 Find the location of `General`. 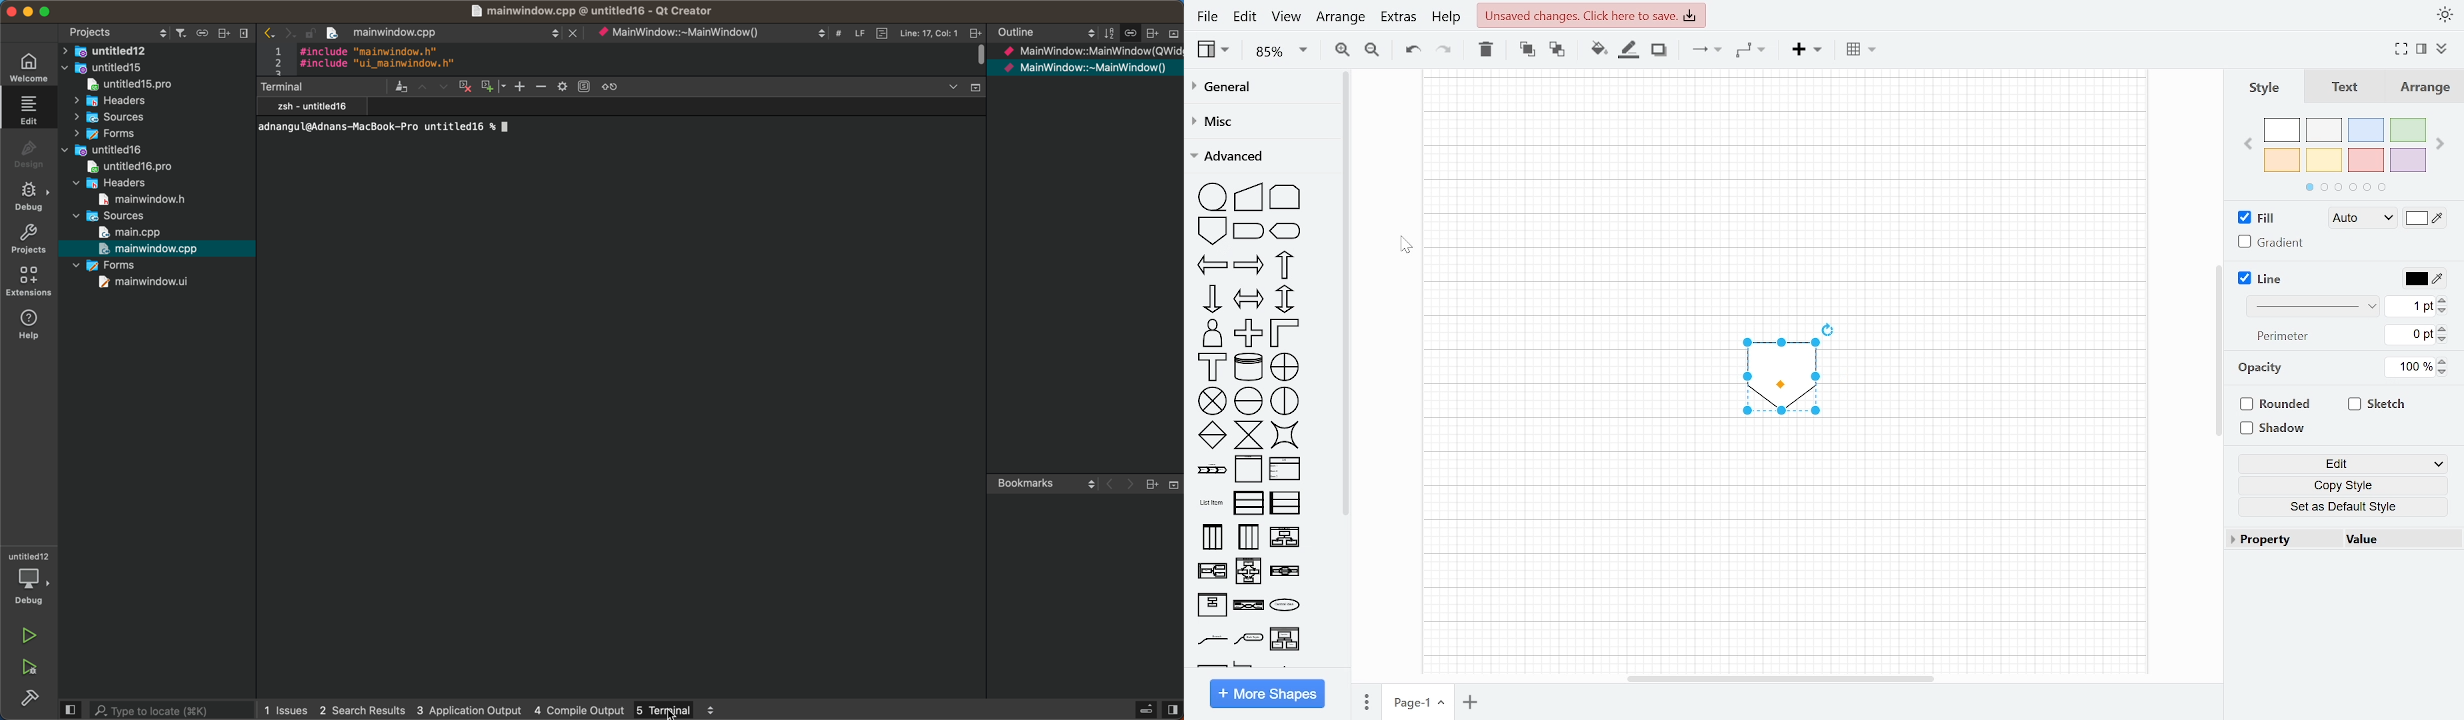

General is located at coordinates (1259, 88).